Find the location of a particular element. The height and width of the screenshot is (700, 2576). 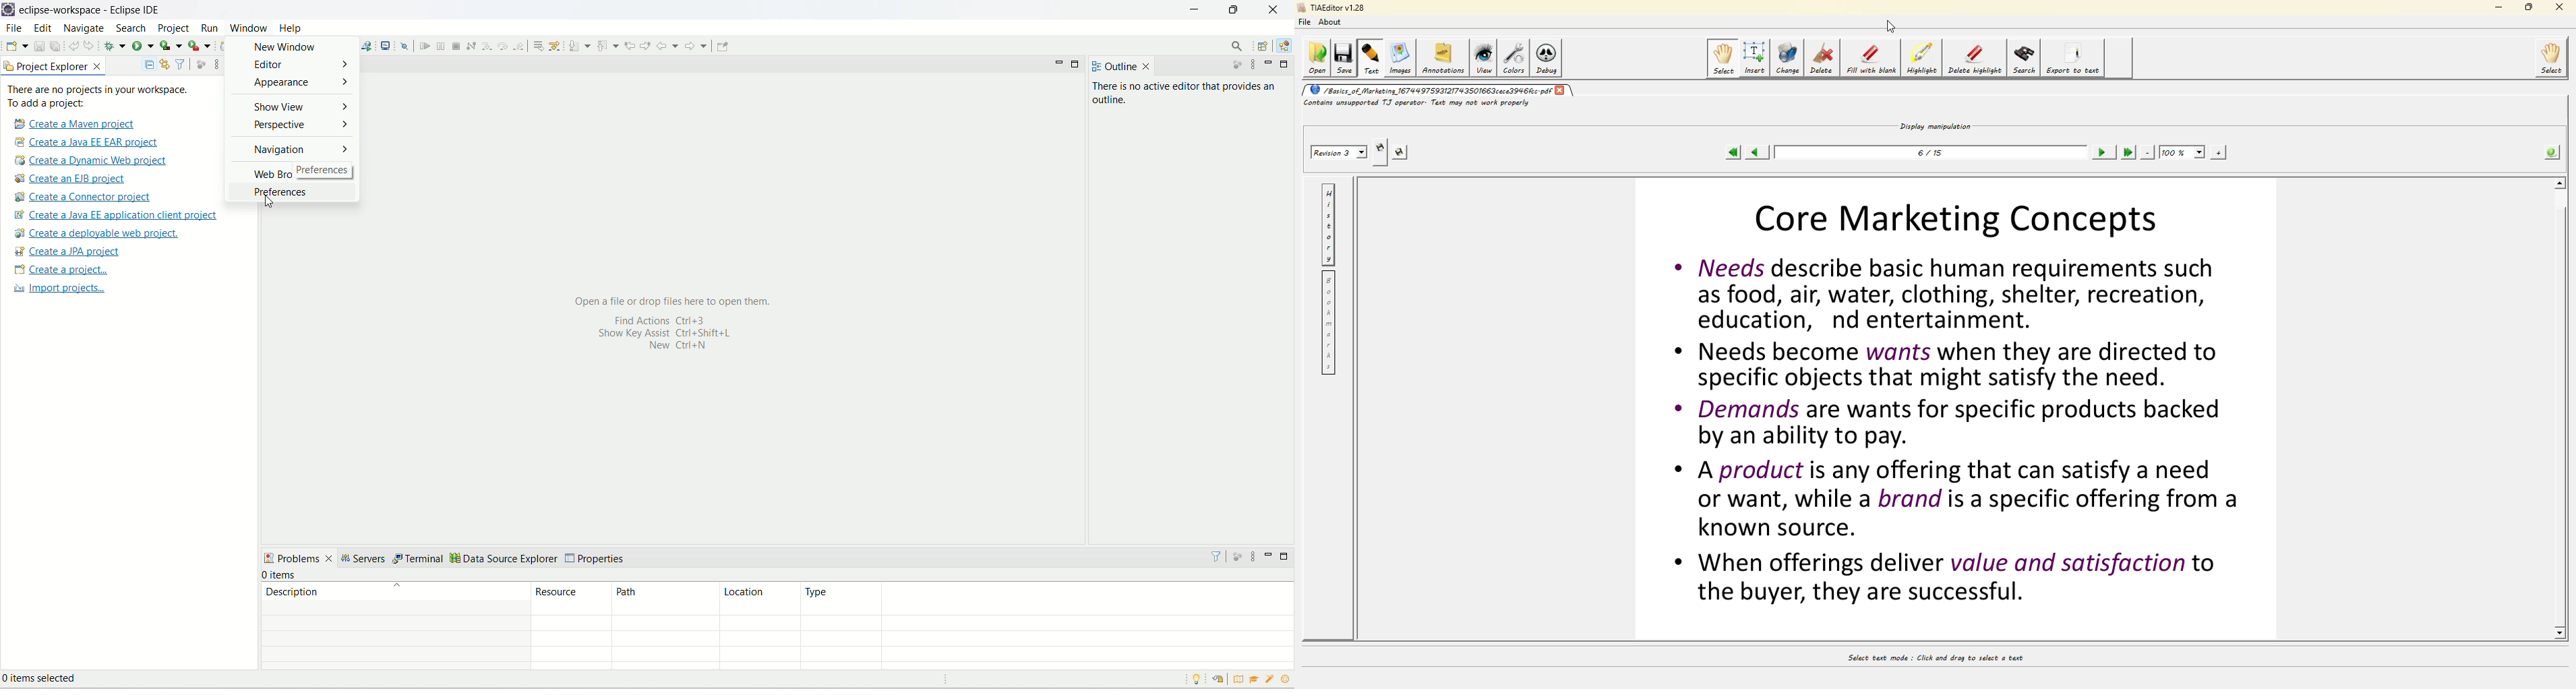

focus on active task is located at coordinates (201, 63).